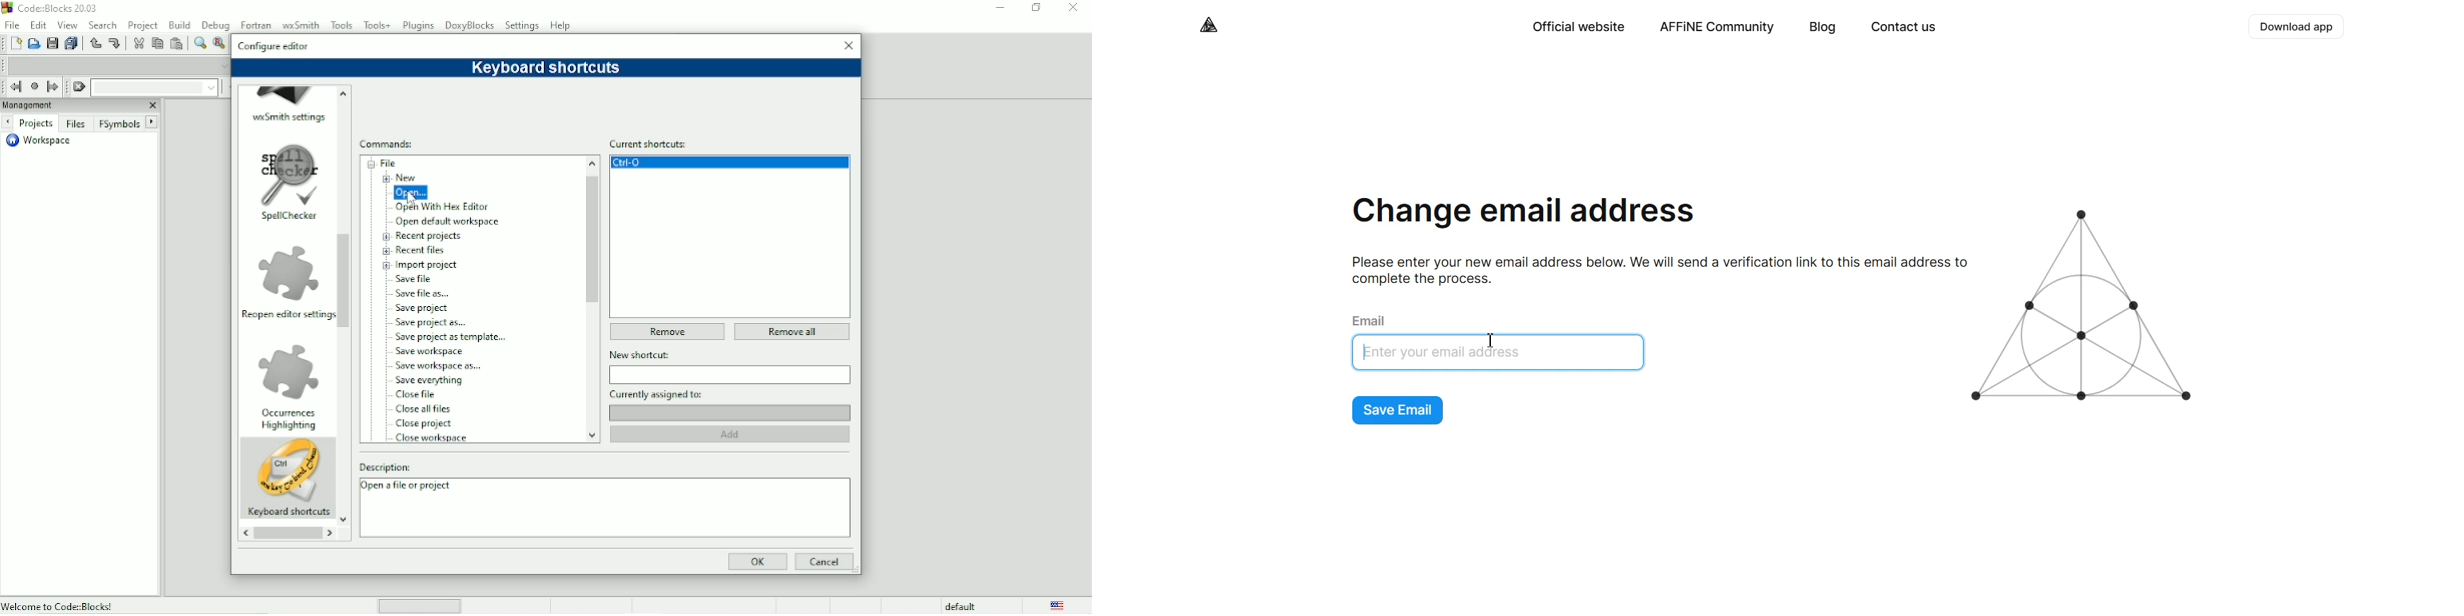 This screenshot has height=616, width=2464. I want to click on New shortcut, so click(730, 355).